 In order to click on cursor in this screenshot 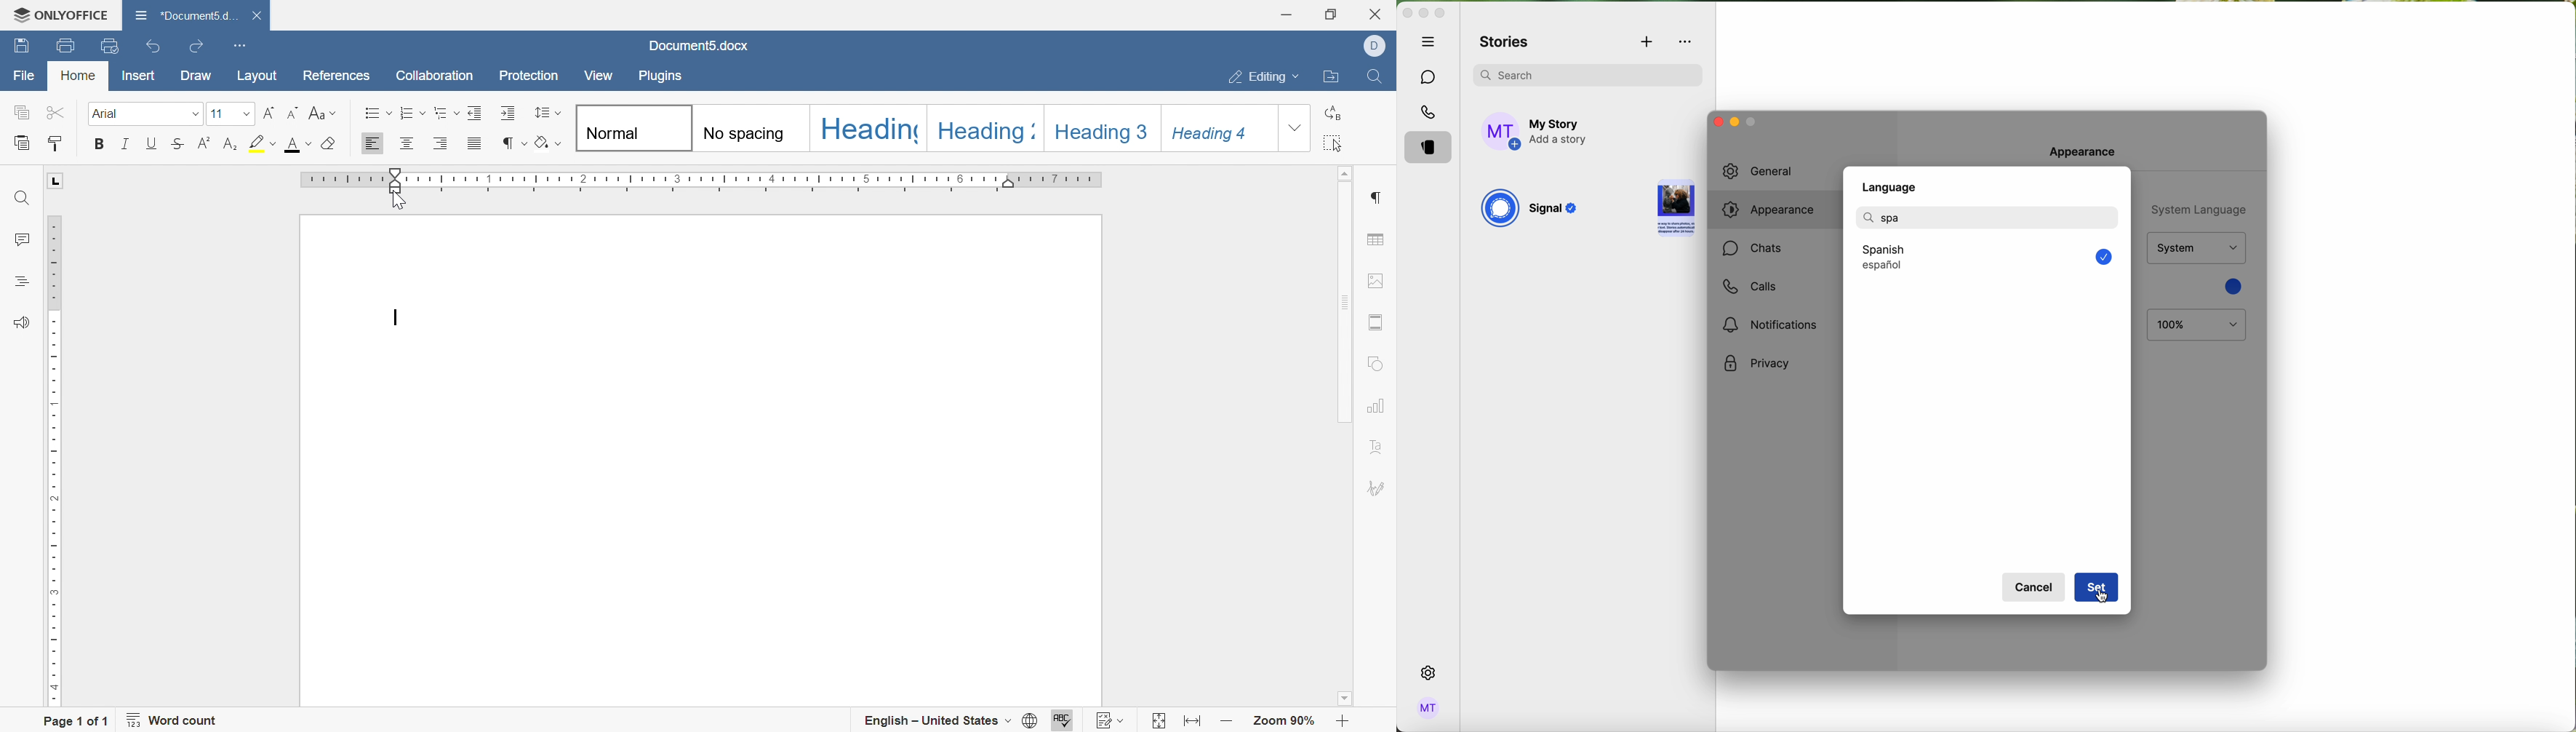, I will do `click(2103, 600)`.